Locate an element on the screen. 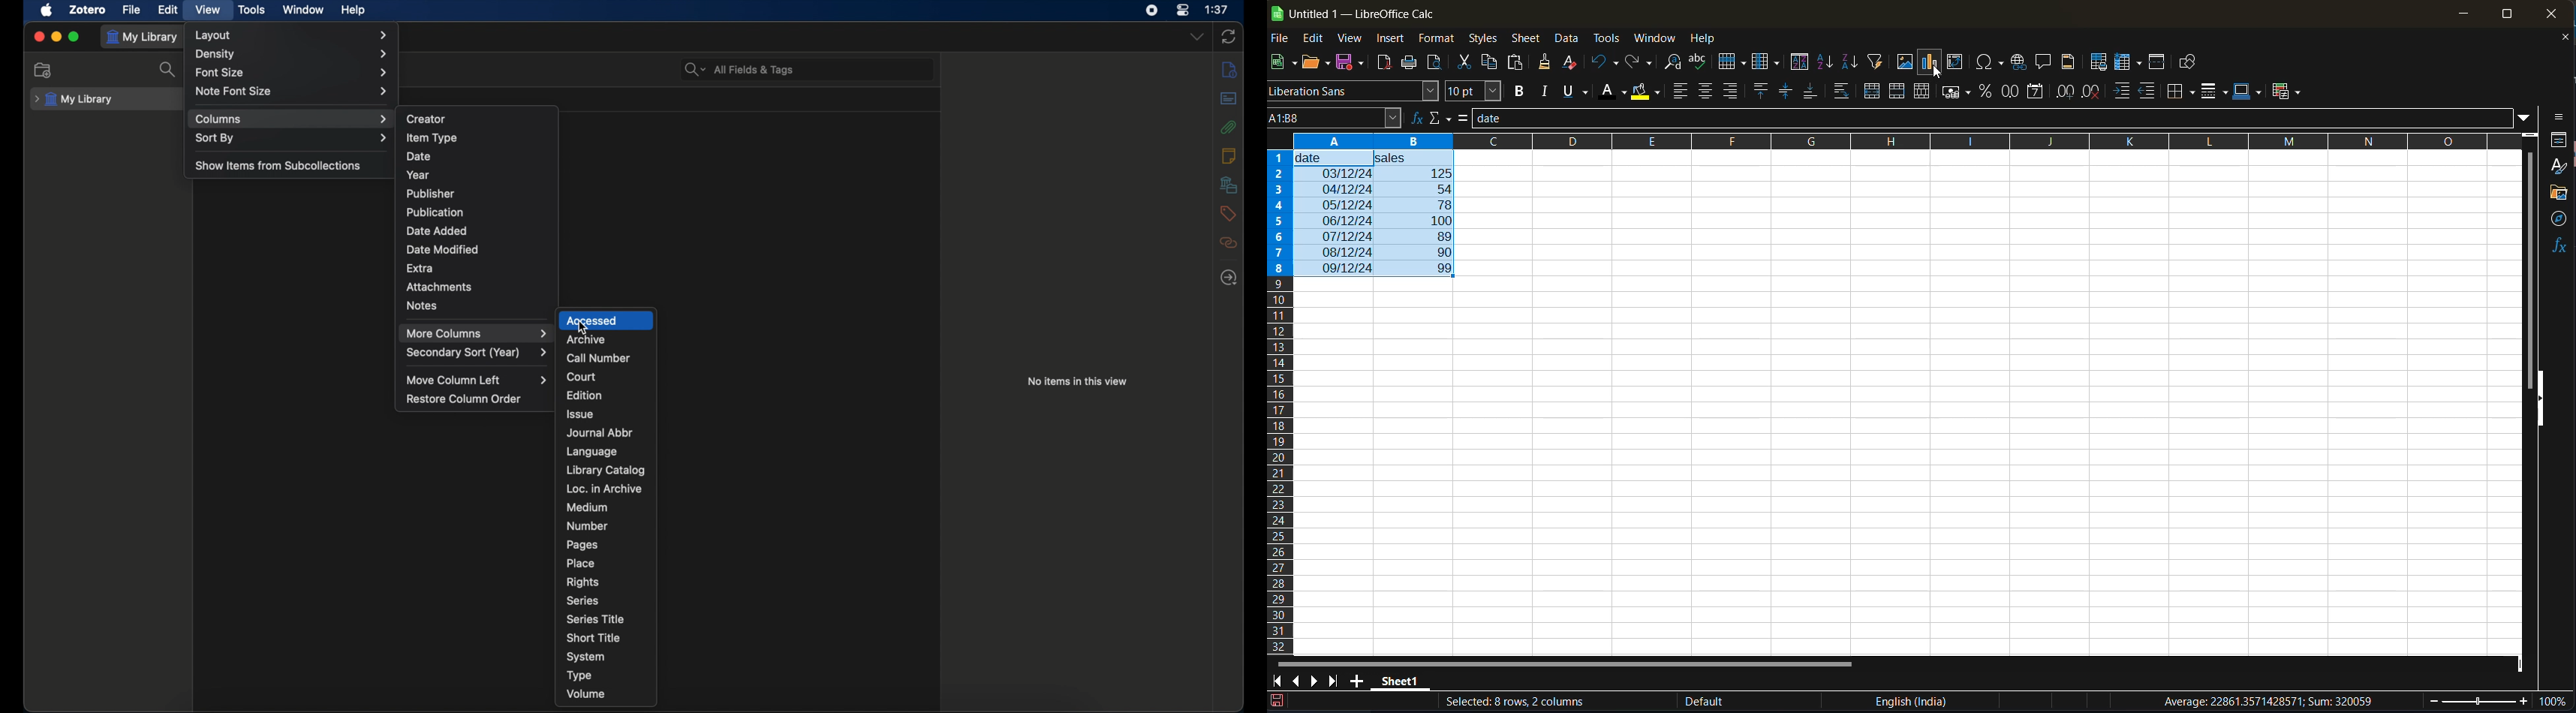 The height and width of the screenshot is (728, 2576). abstract is located at coordinates (1229, 98).